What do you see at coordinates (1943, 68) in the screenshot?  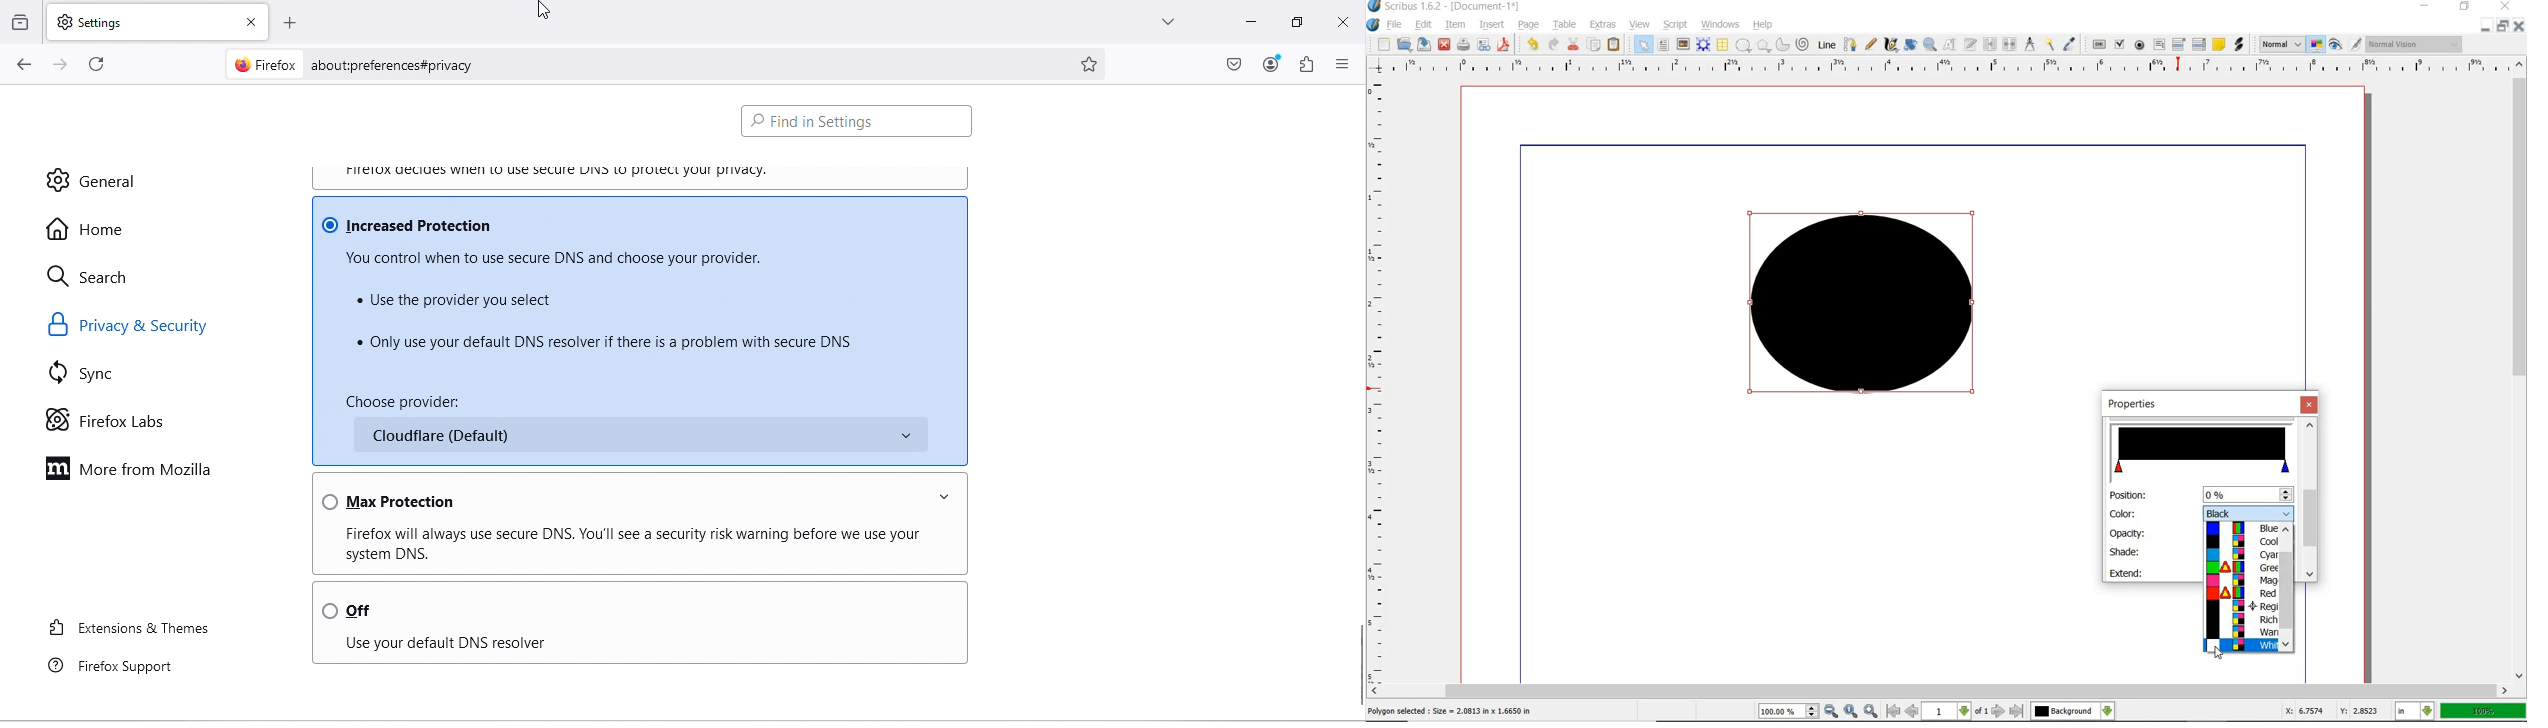 I see `RULER` at bounding box center [1943, 68].